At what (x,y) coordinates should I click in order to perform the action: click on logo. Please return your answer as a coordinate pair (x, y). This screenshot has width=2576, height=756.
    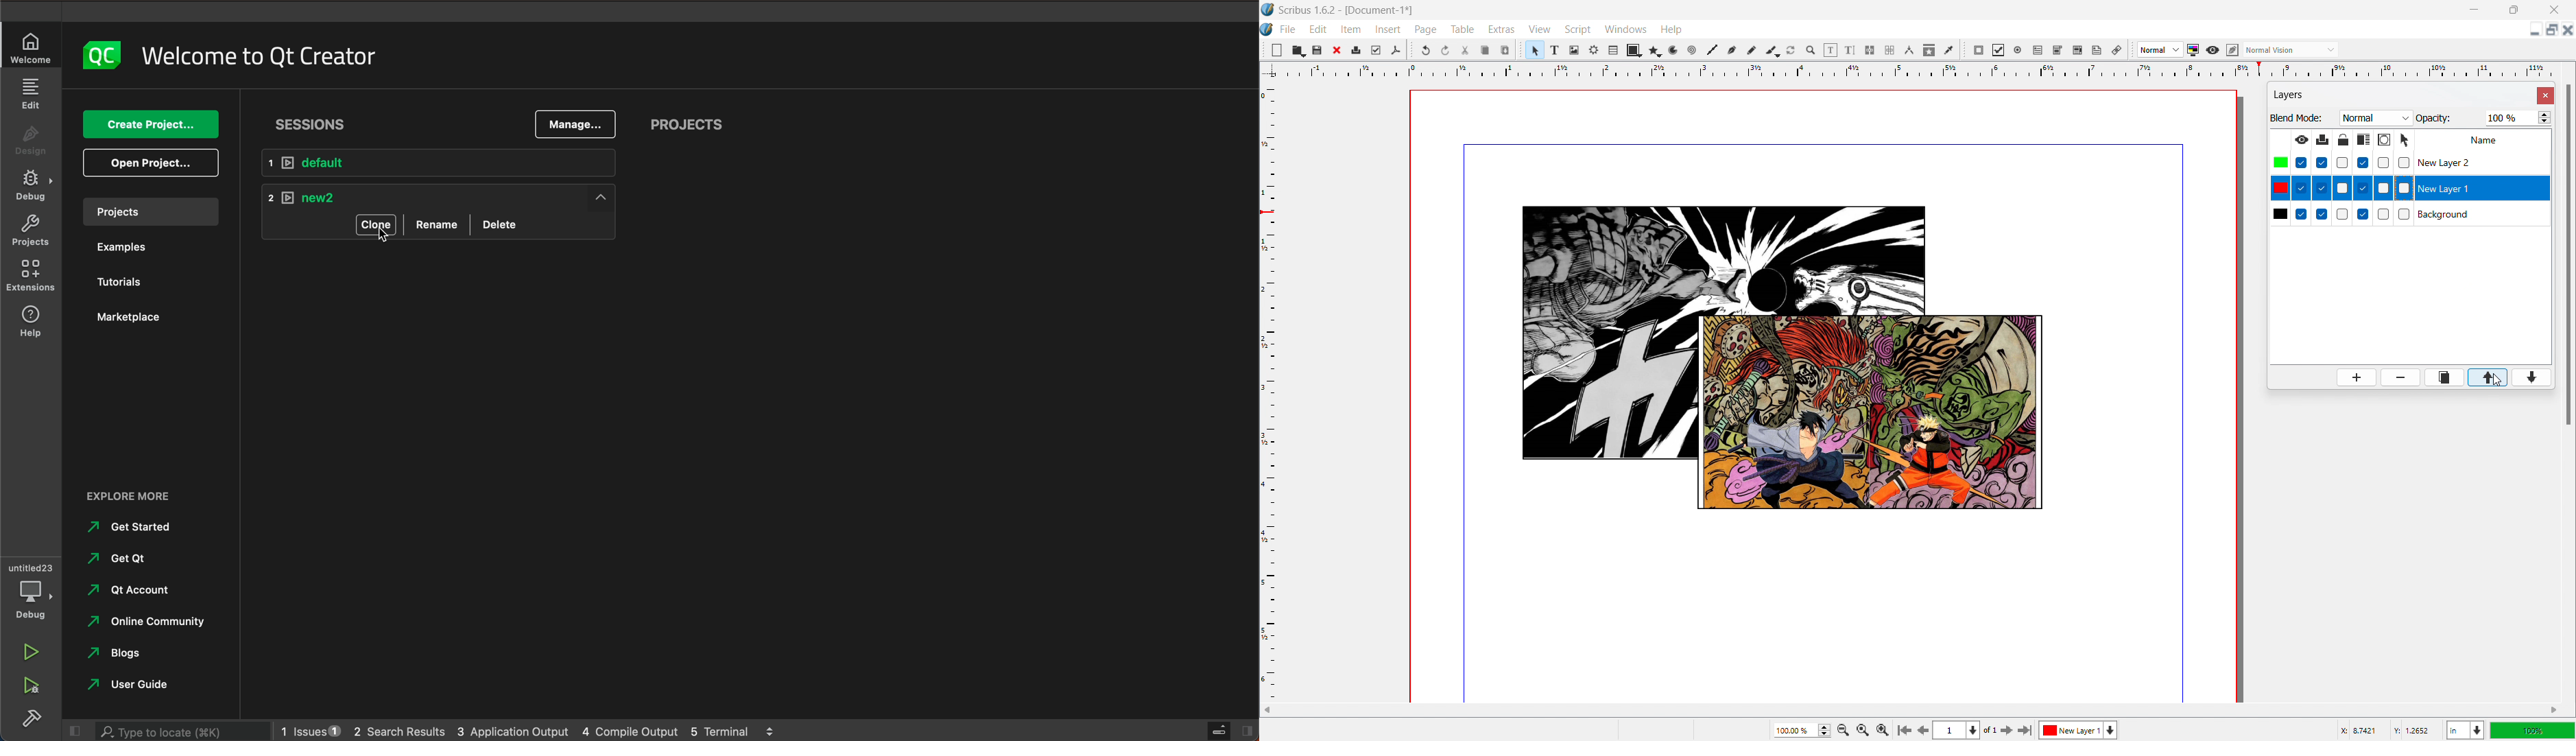
    Looking at the image, I should click on (1267, 10).